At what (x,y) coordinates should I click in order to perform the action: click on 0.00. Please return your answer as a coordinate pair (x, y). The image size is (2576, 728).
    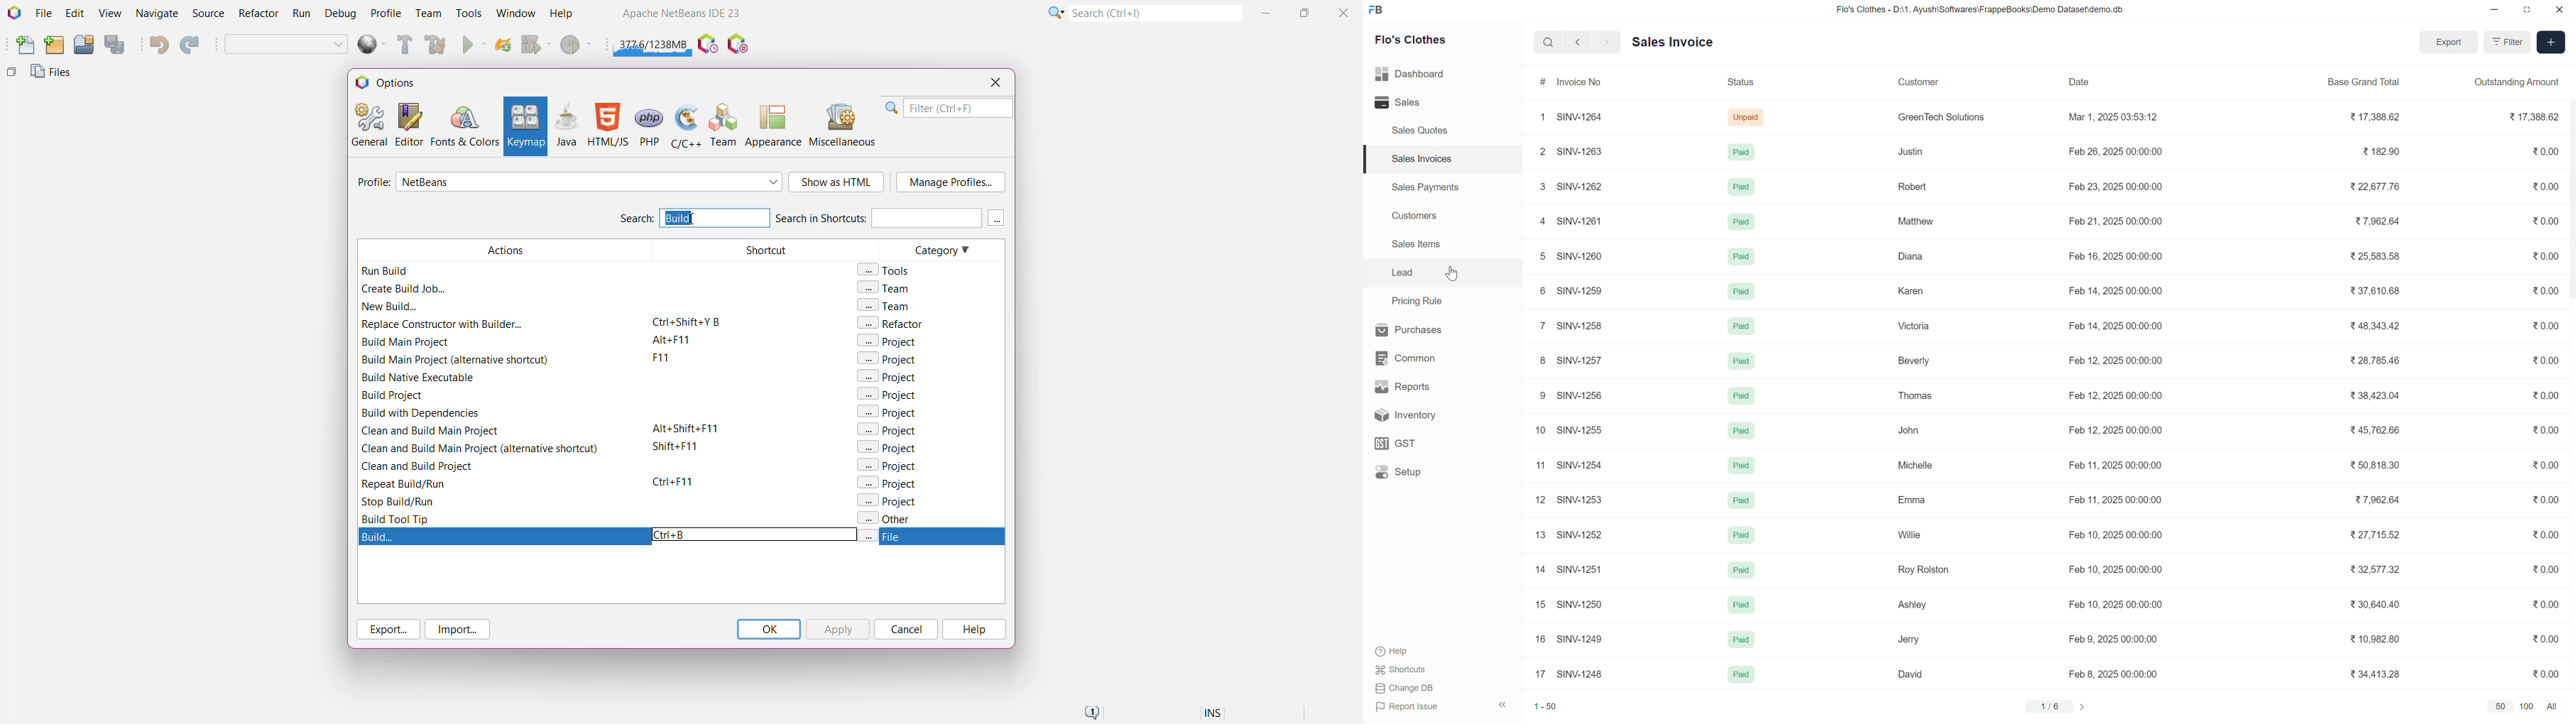
    Looking at the image, I should click on (2546, 326).